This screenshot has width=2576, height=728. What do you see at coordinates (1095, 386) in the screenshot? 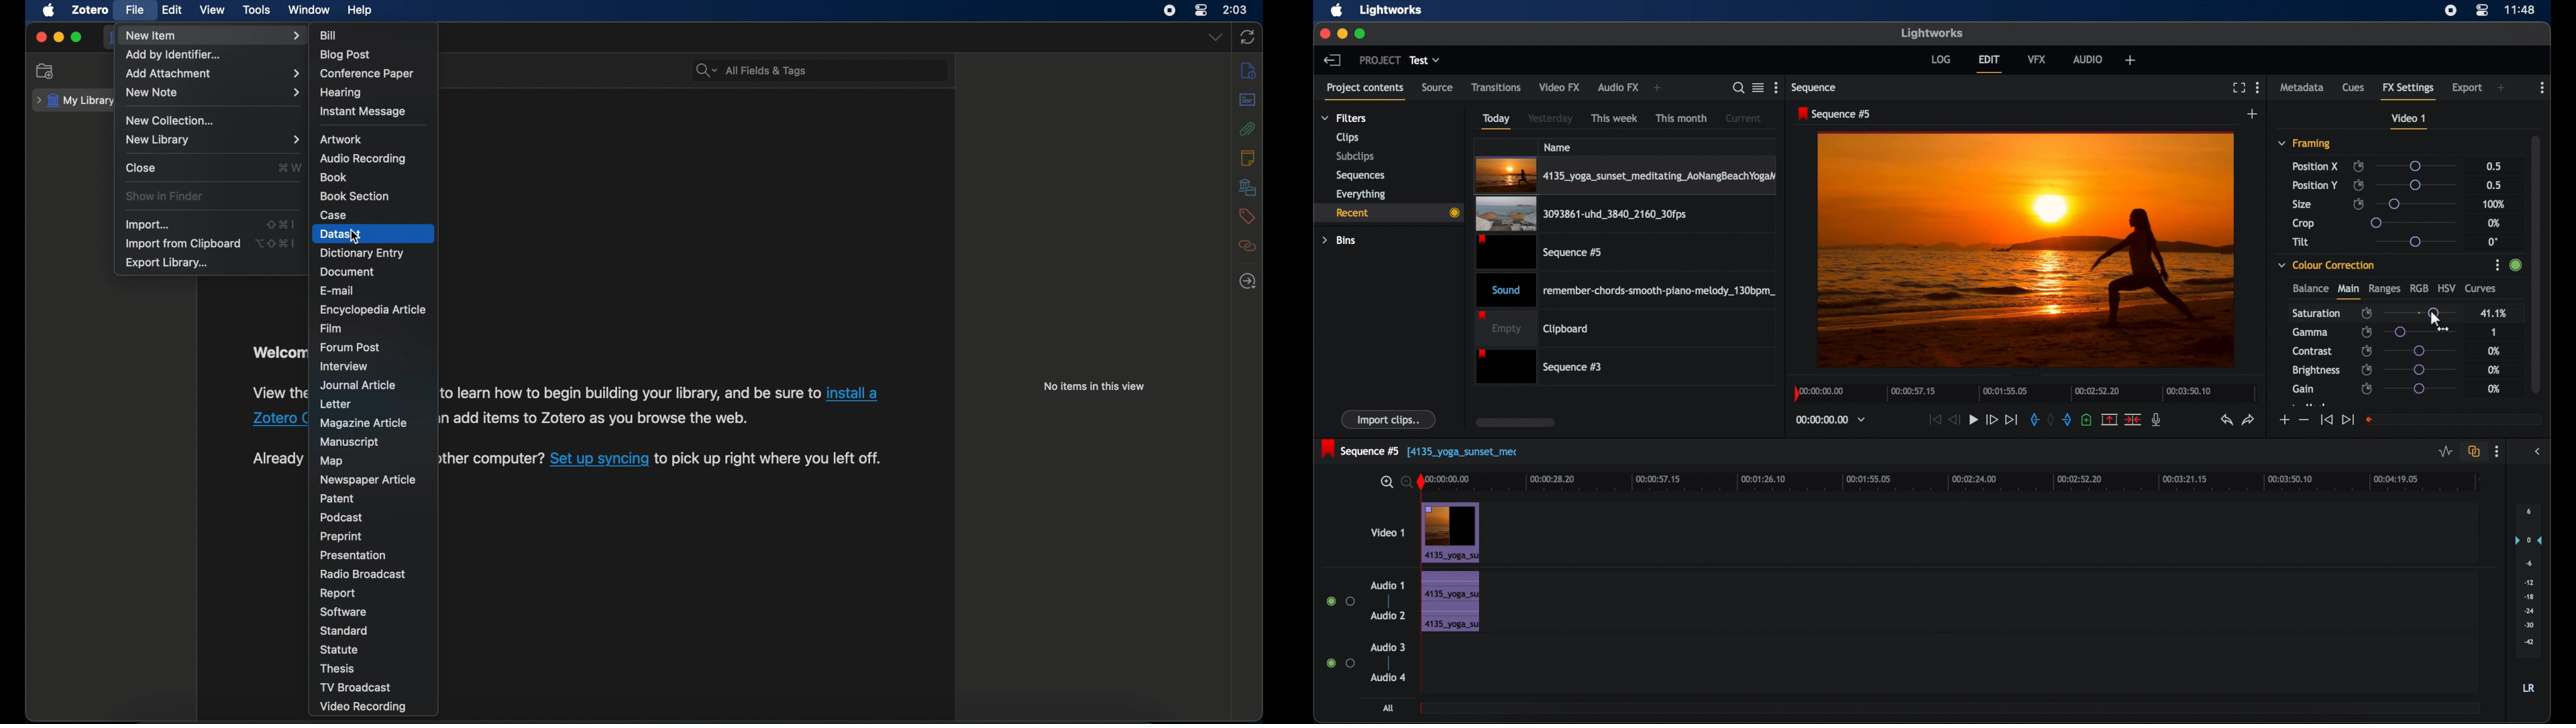
I see `no items in this view` at bounding box center [1095, 386].